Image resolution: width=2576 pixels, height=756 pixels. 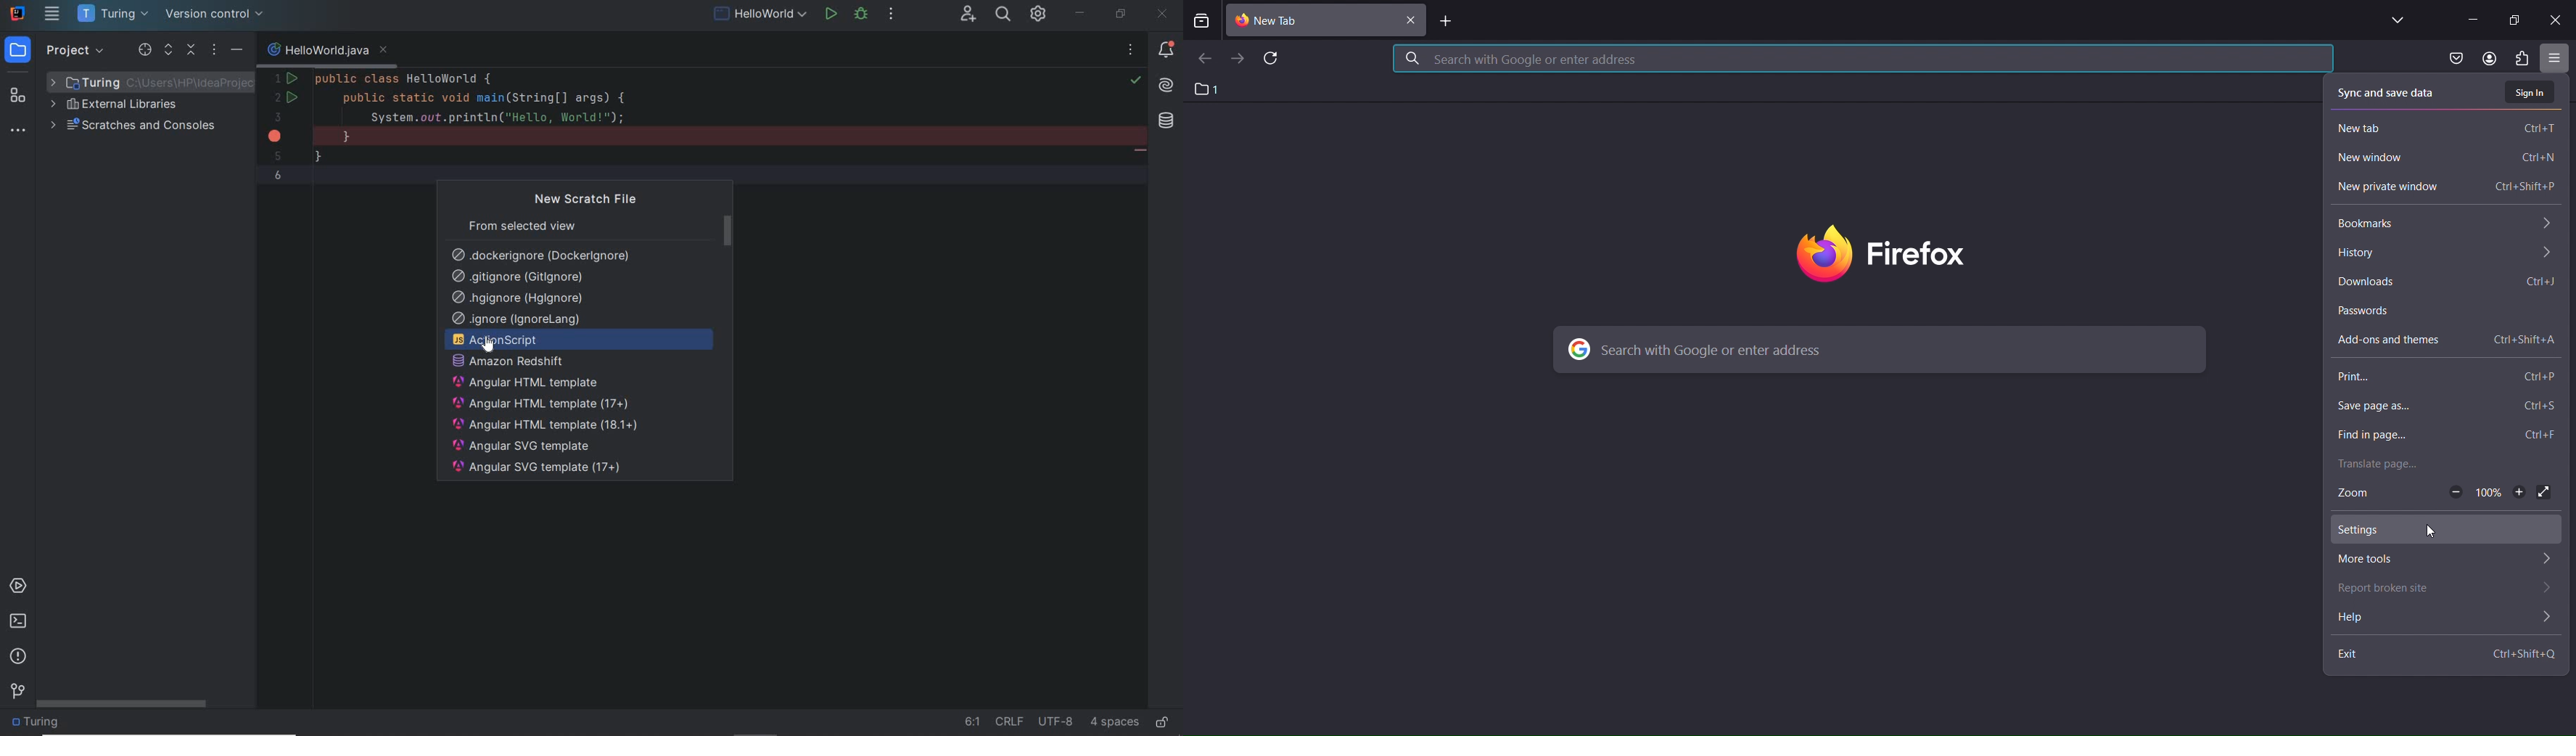 I want to click on Indent, so click(x=1115, y=723).